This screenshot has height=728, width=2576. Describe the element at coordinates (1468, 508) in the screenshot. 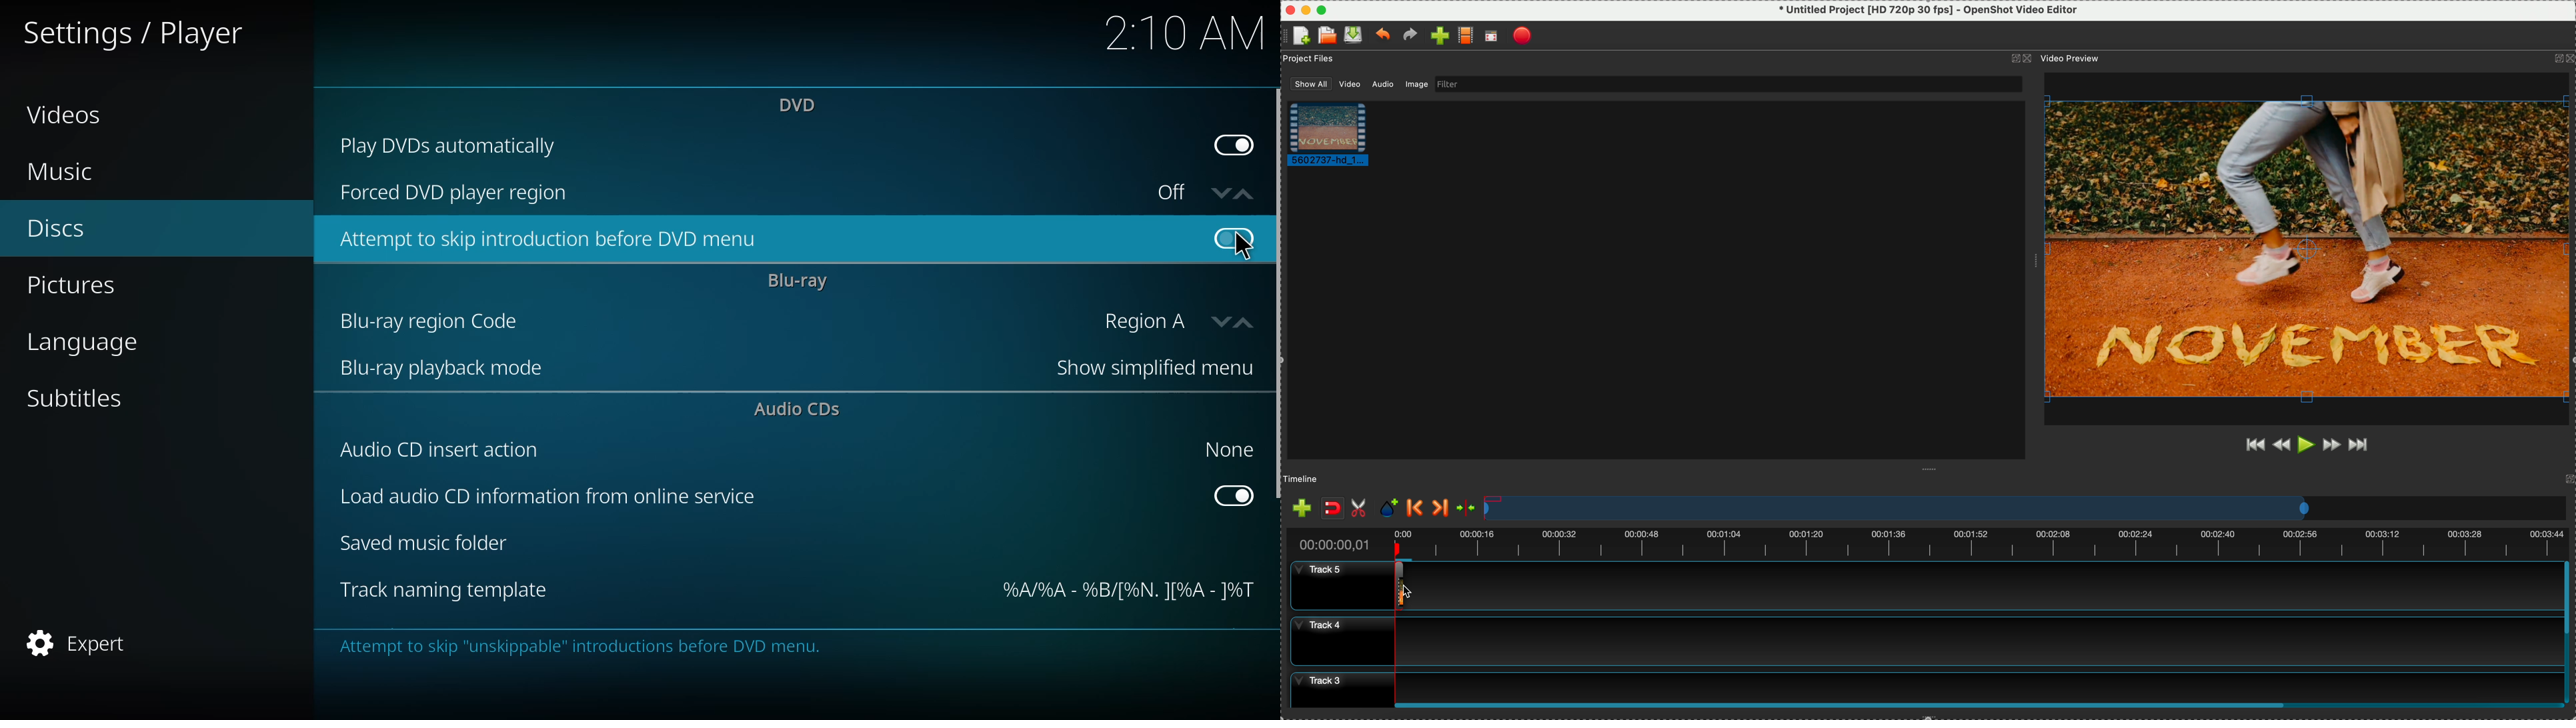

I see `center the timeline on the playhead` at that location.